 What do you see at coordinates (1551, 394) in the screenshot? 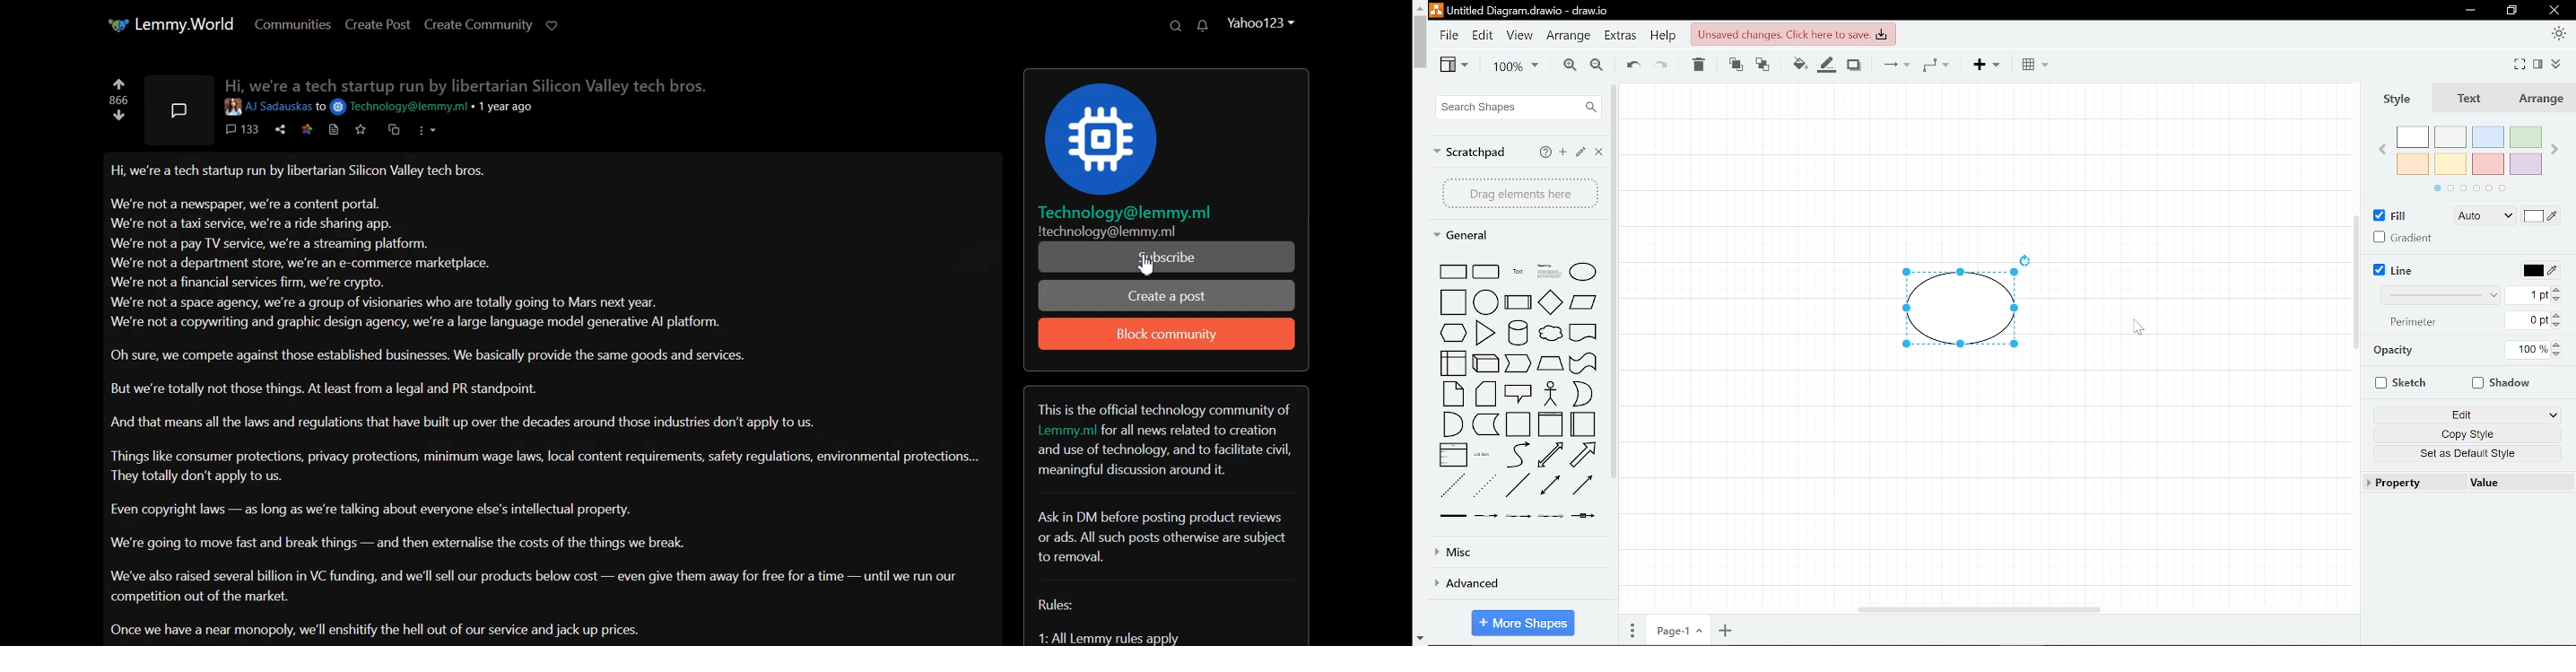
I see `actor` at bounding box center [1551, 394].